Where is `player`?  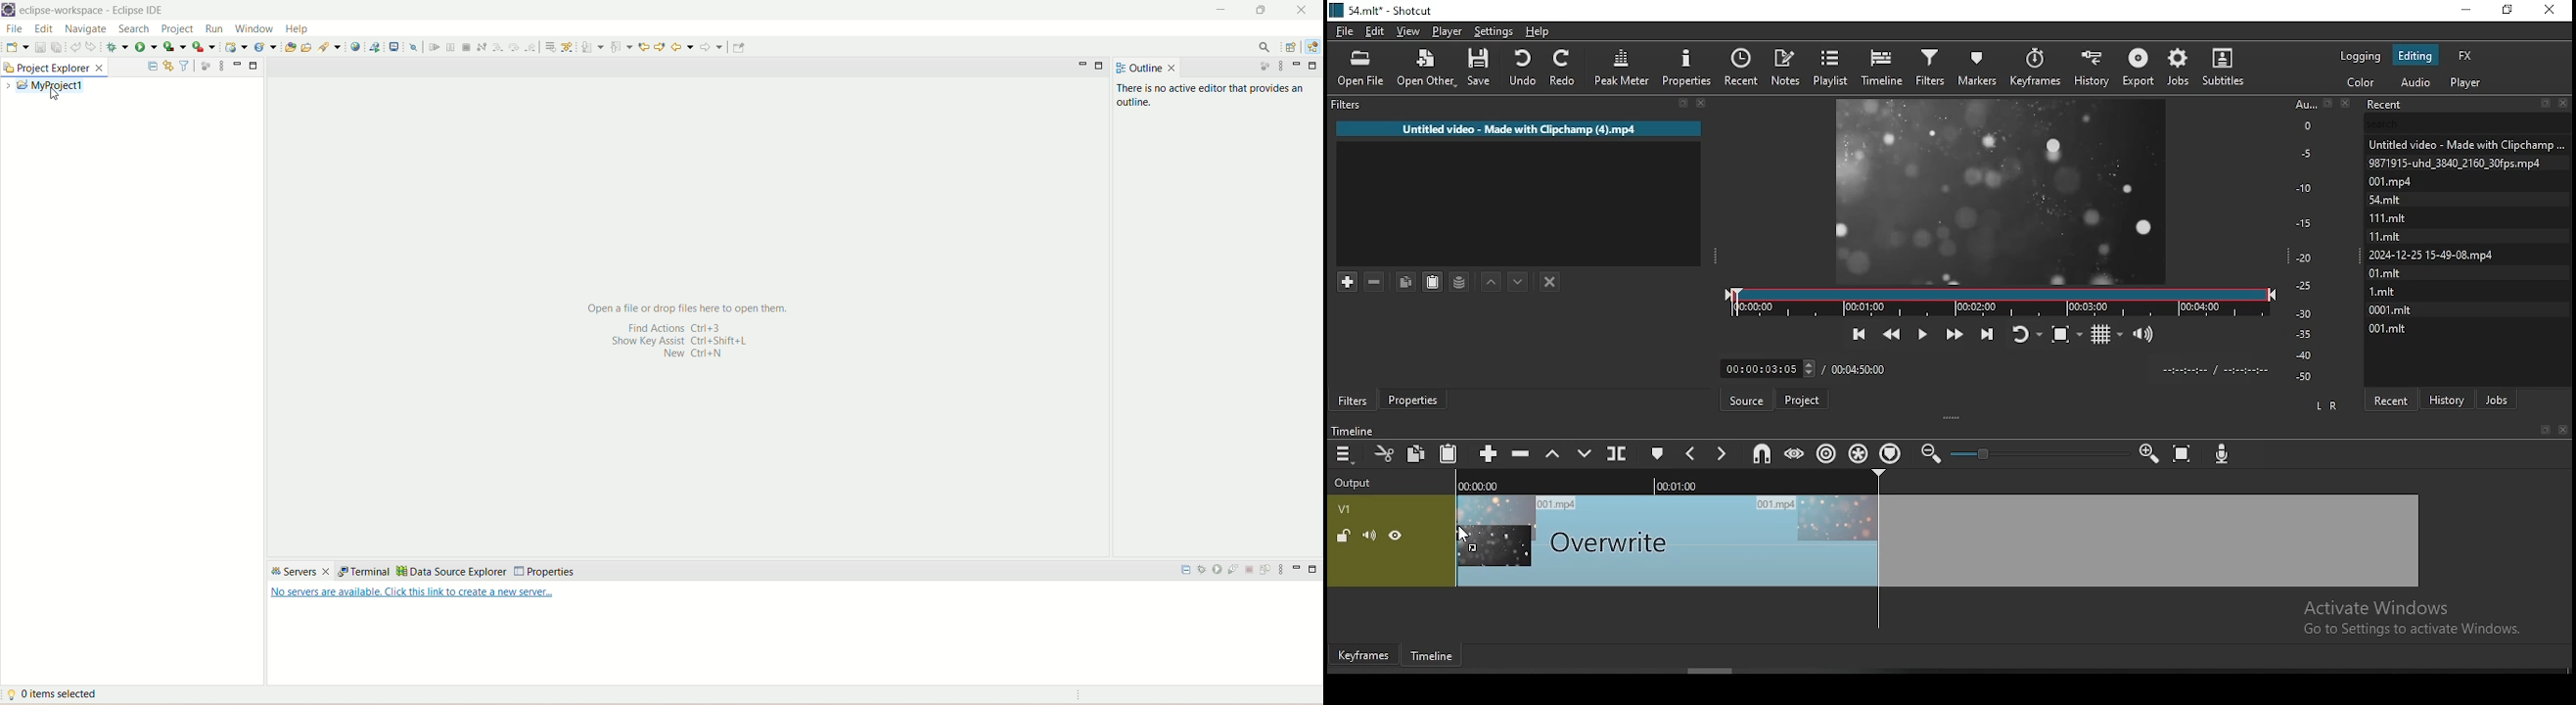 player is located at coordinates (1448, 30).